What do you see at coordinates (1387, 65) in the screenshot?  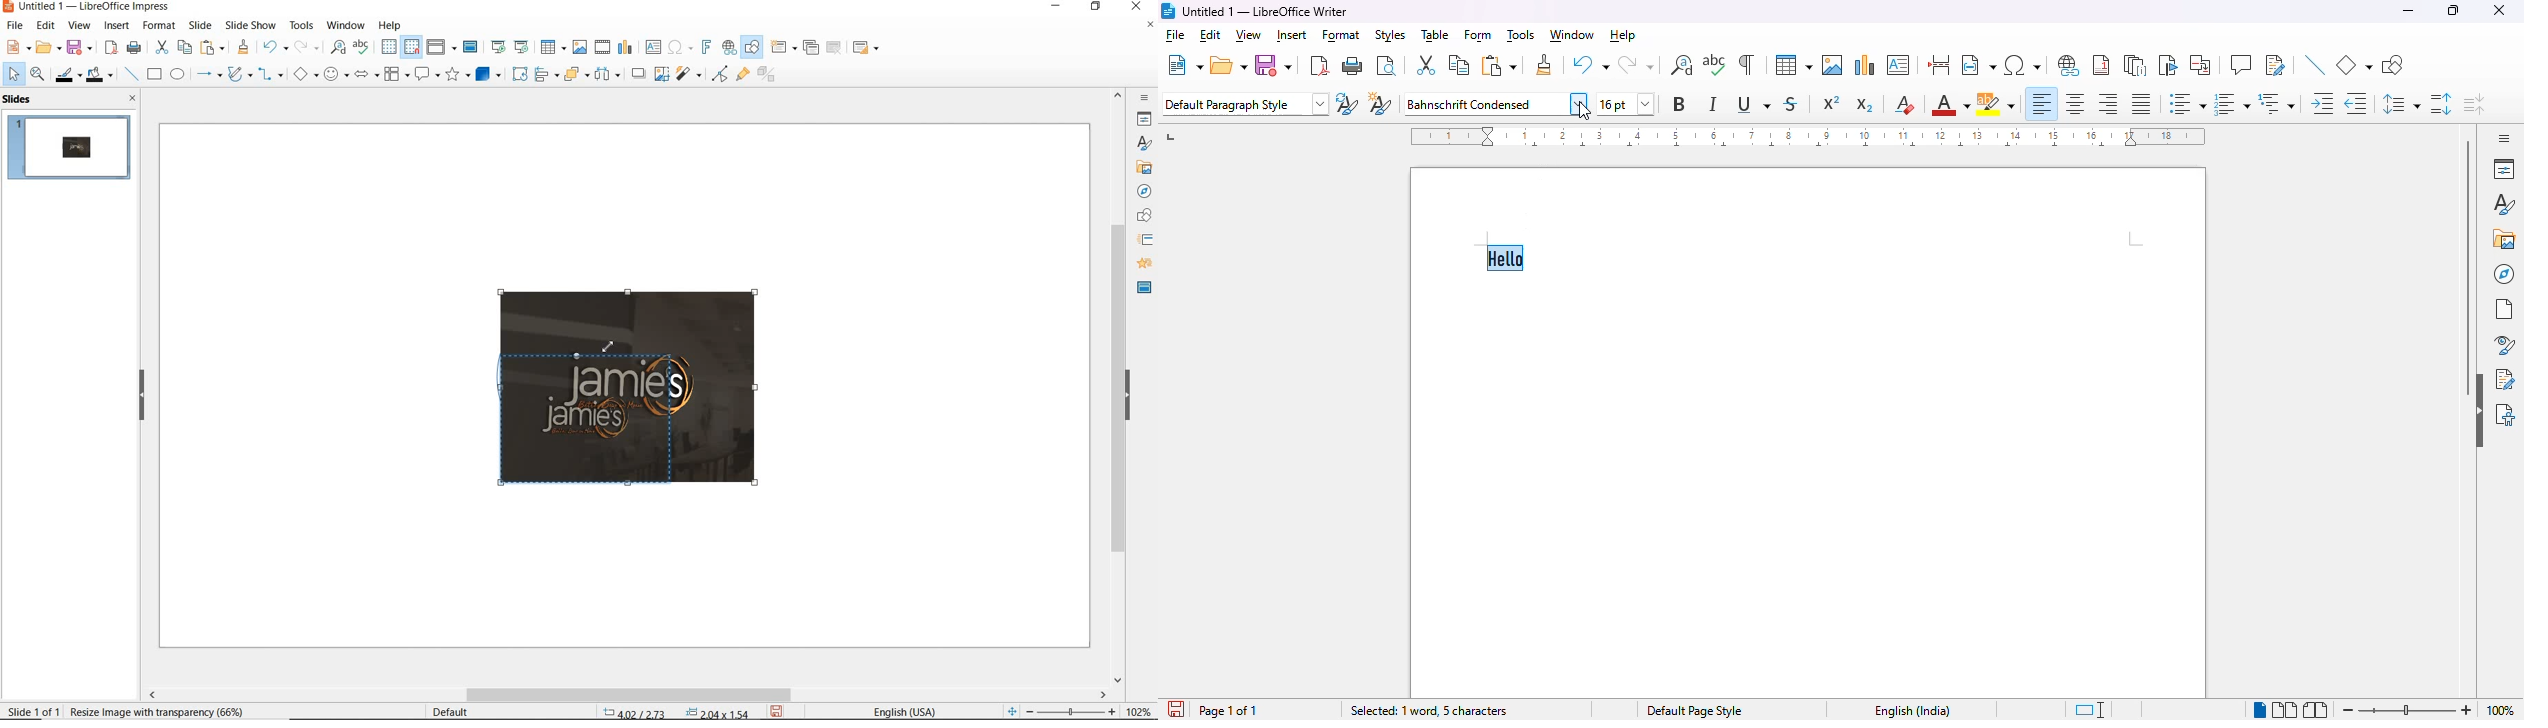 I see `toggle print preview` at bounding box center [1387, 65].